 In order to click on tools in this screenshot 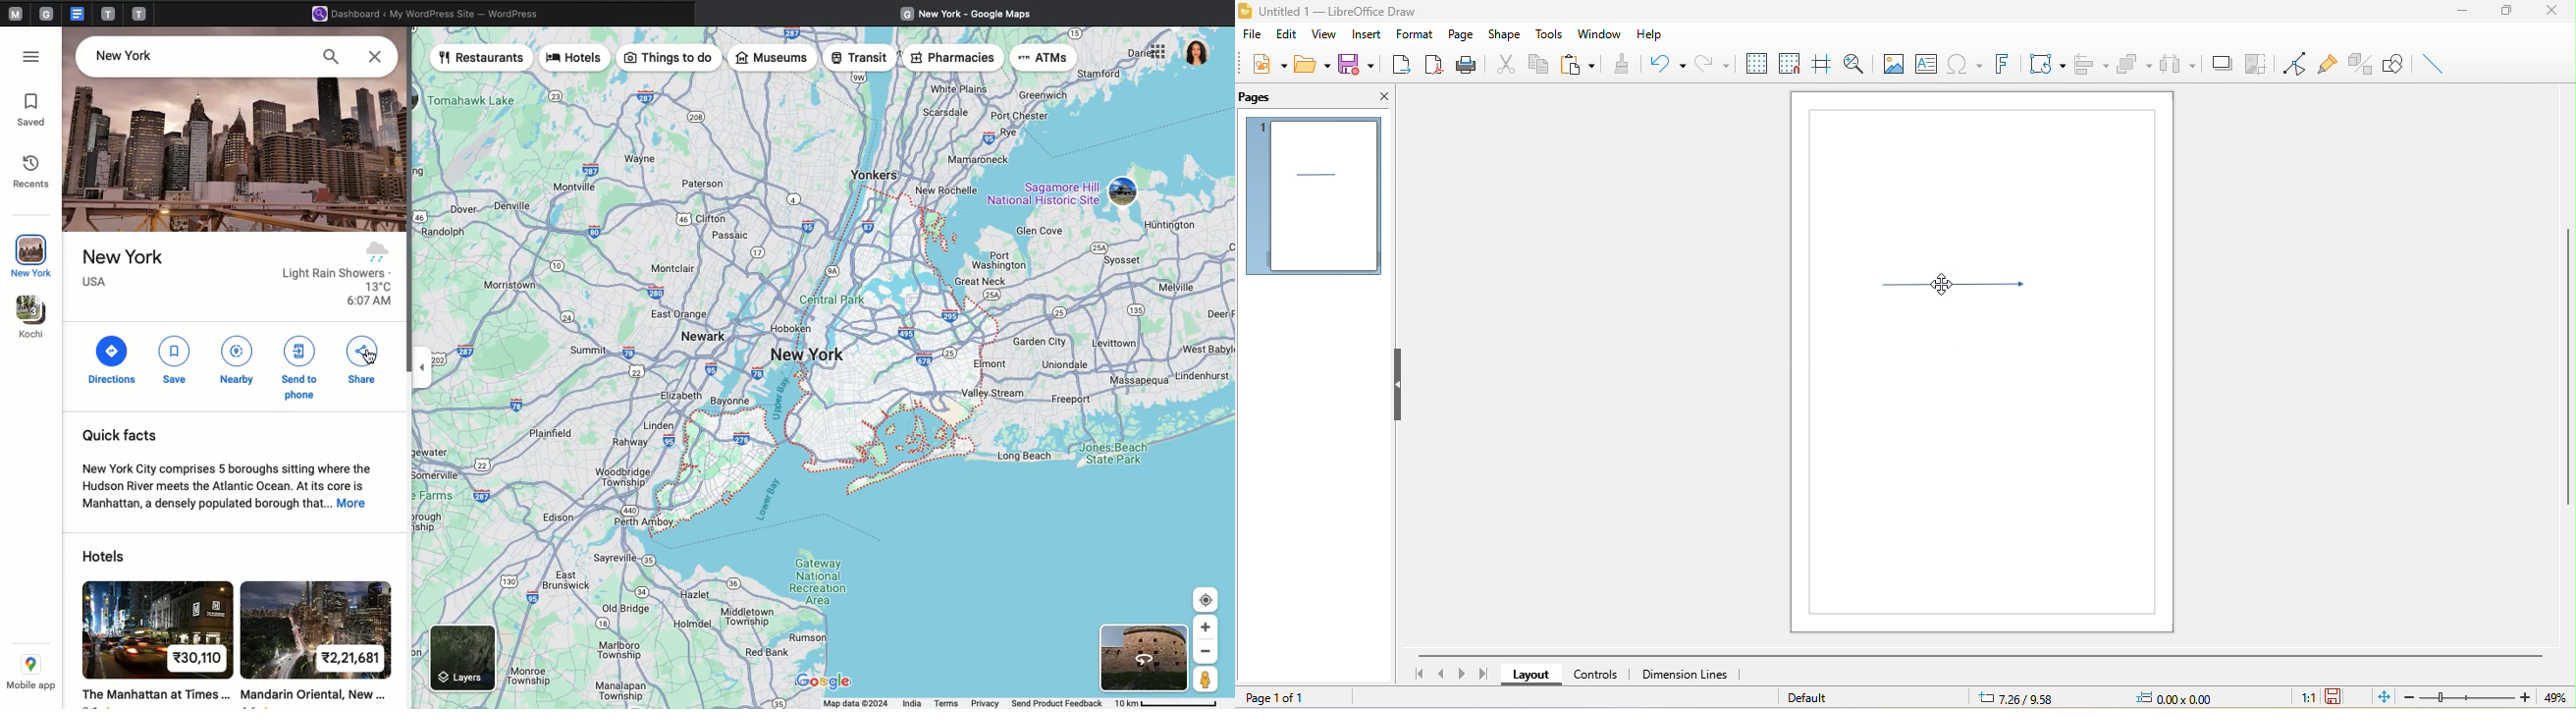, I will do `click(1551, 34)`.